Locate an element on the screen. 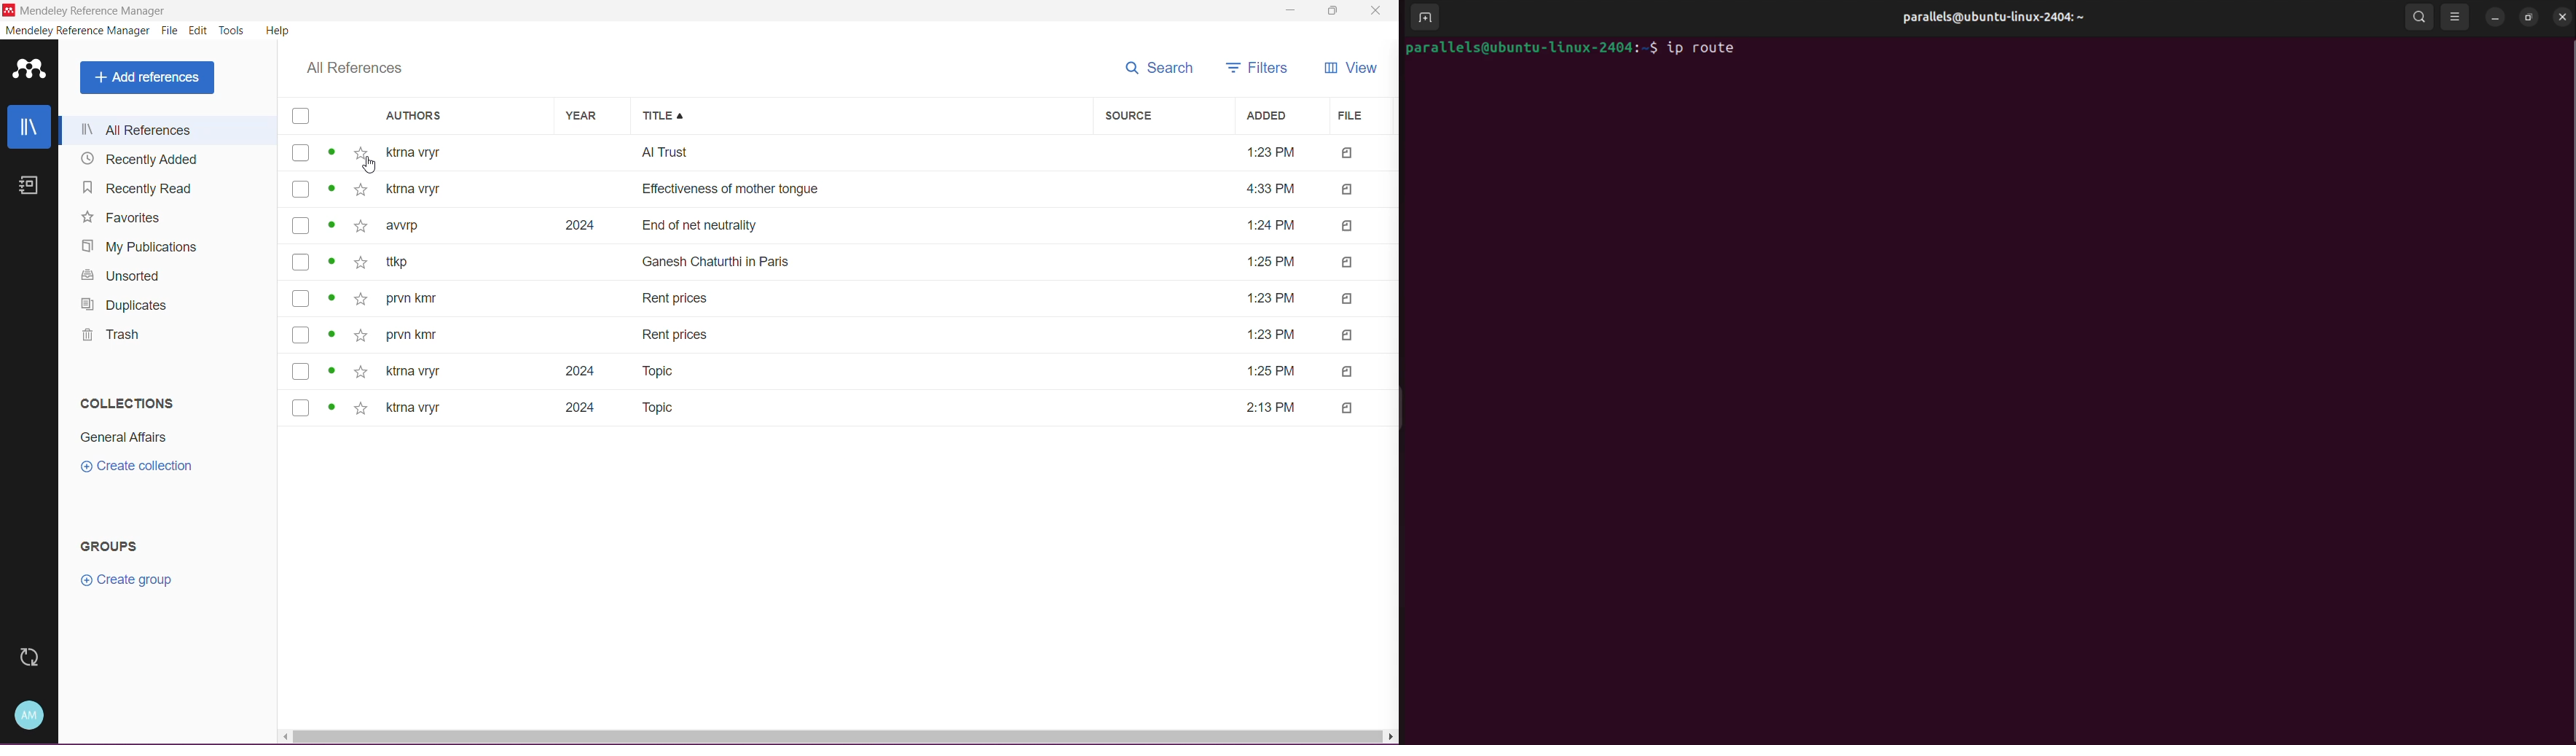  Last Sync is located at coordinates (30, 658).